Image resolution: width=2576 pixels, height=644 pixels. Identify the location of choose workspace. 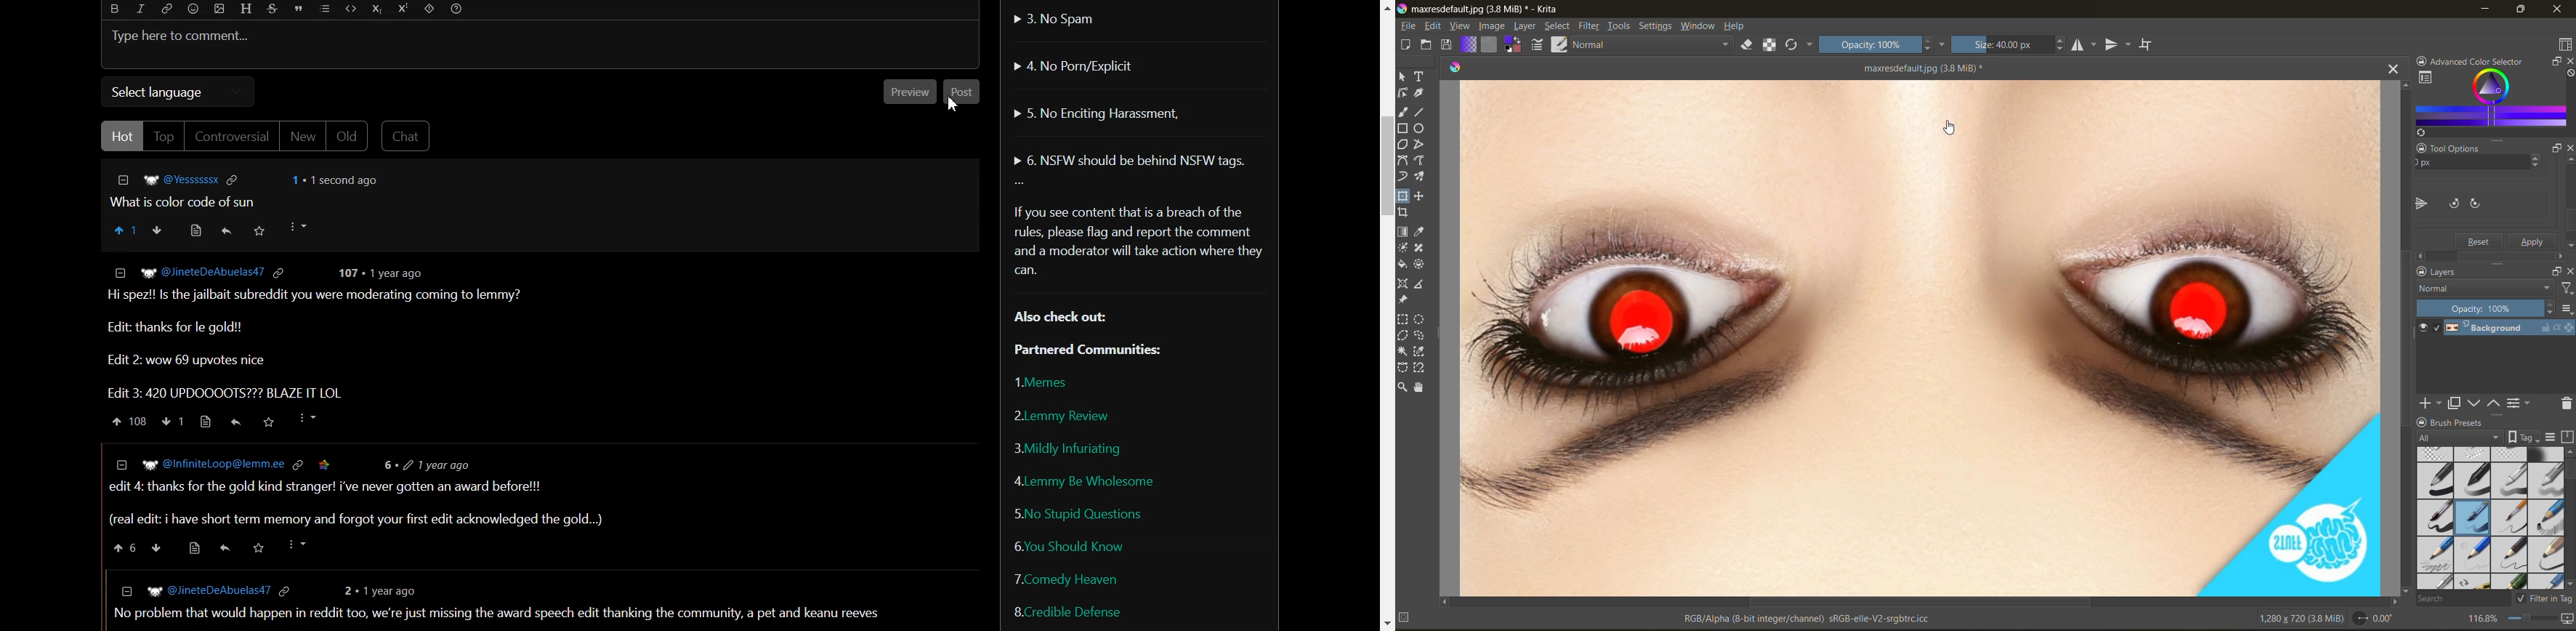
(2565, 44).